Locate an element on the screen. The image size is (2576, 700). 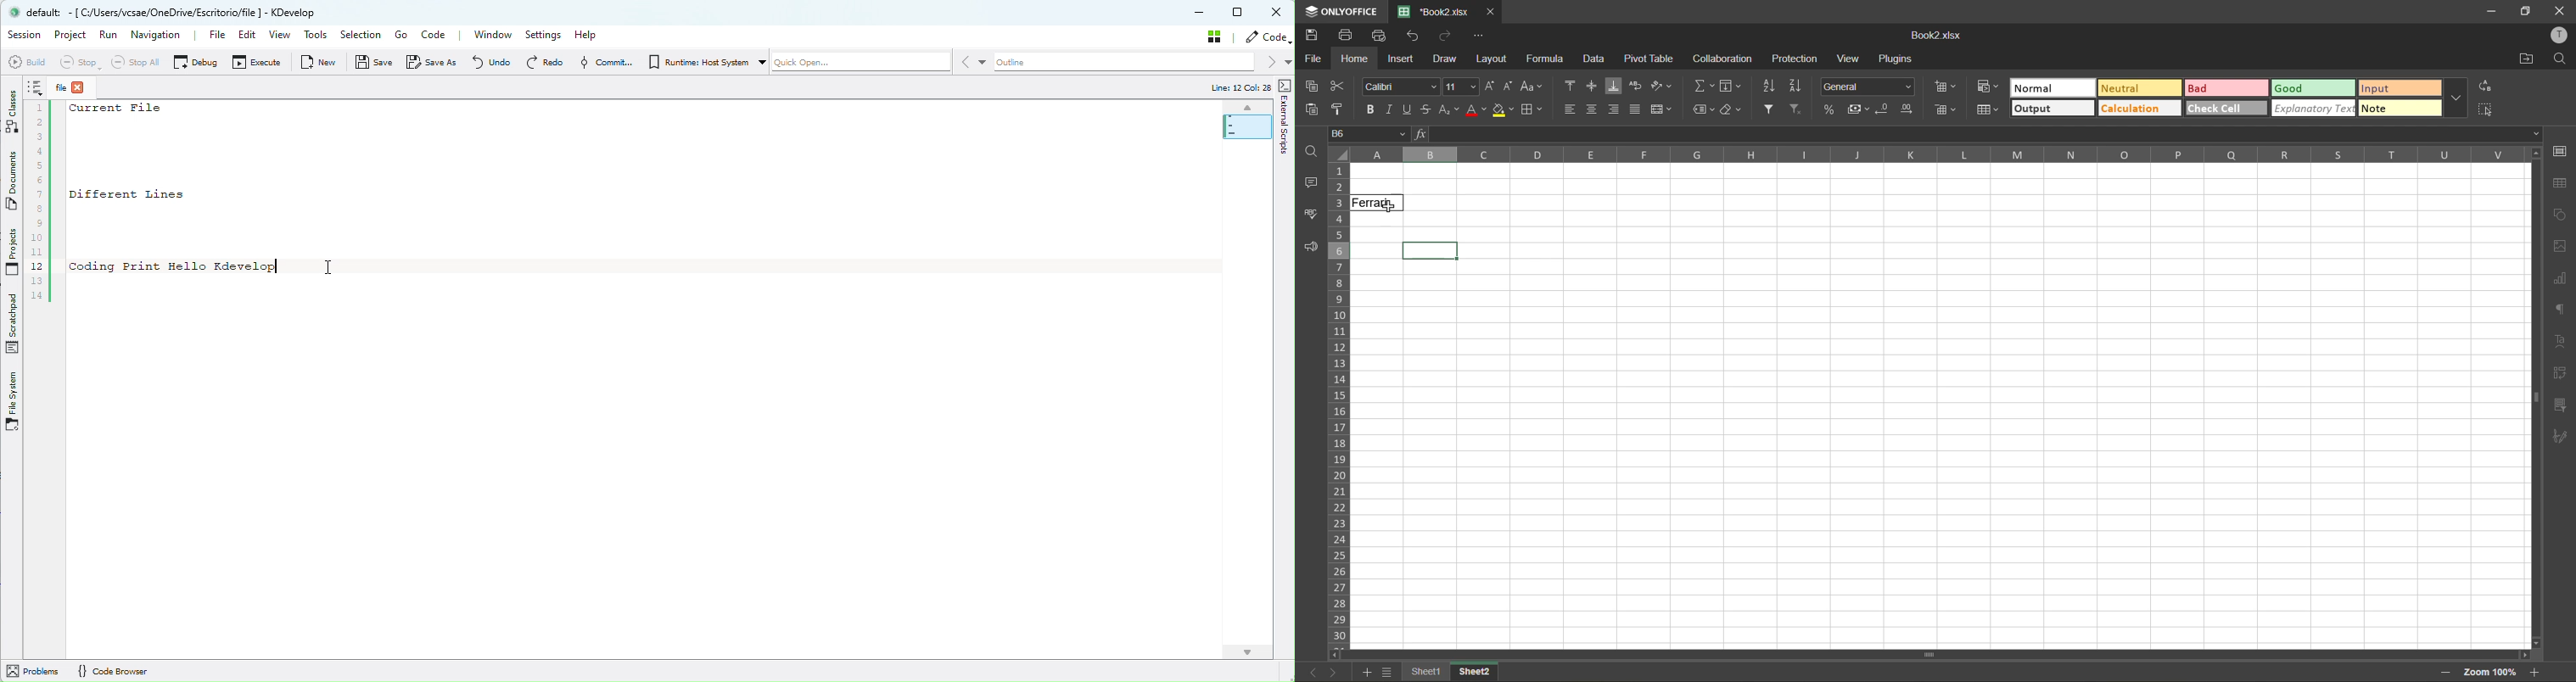
Selection is located at coordinates (362, 35).